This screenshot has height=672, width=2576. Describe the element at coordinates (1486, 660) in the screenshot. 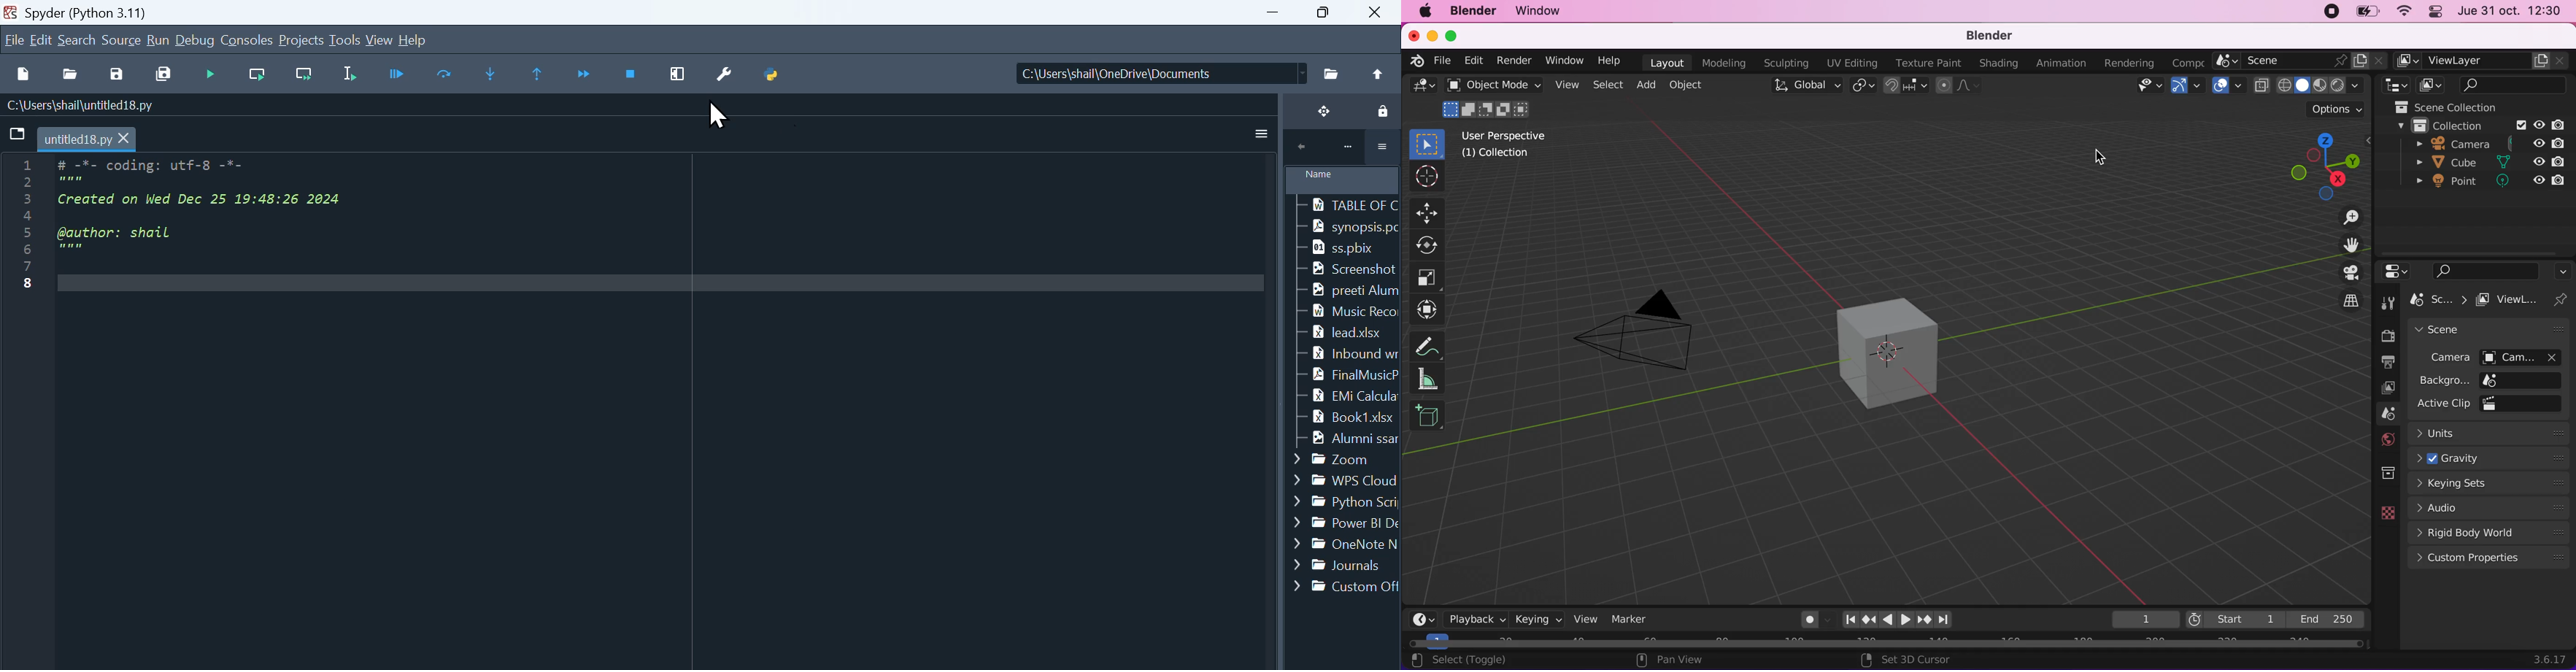

I see `select (toggle)` at that location.